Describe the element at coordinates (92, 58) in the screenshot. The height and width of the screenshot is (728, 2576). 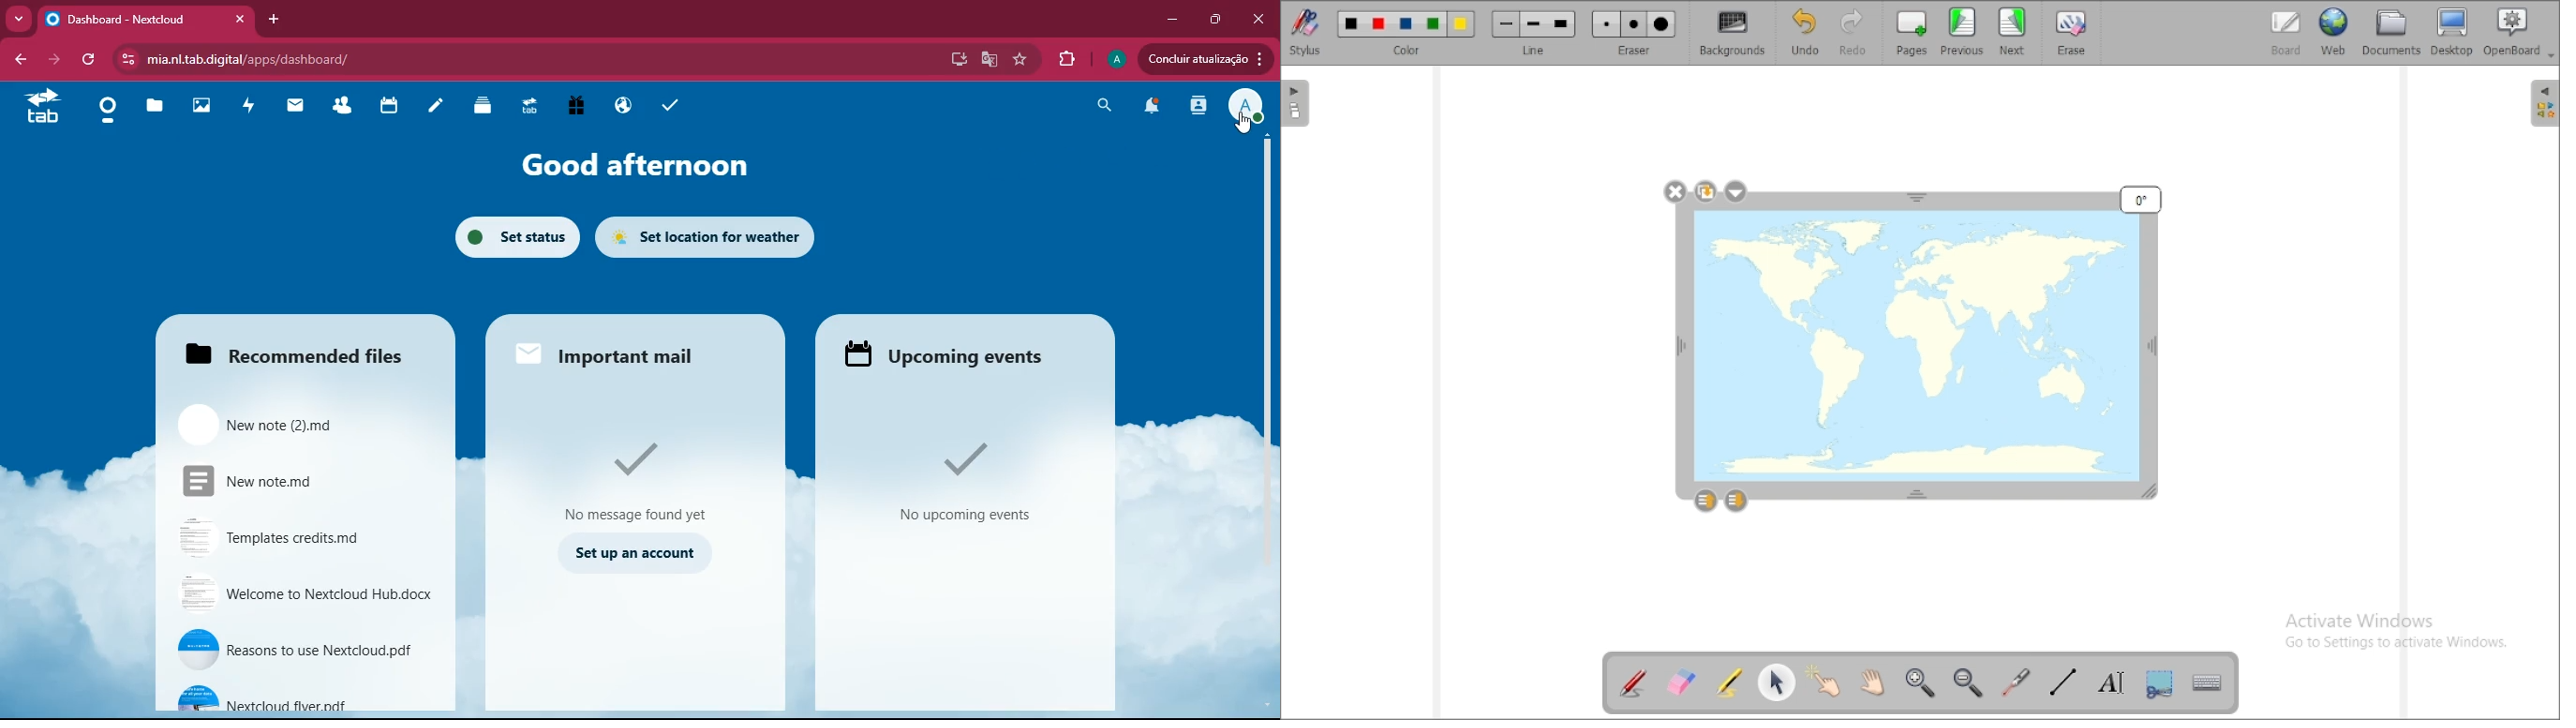
I see `refresh` at that location.